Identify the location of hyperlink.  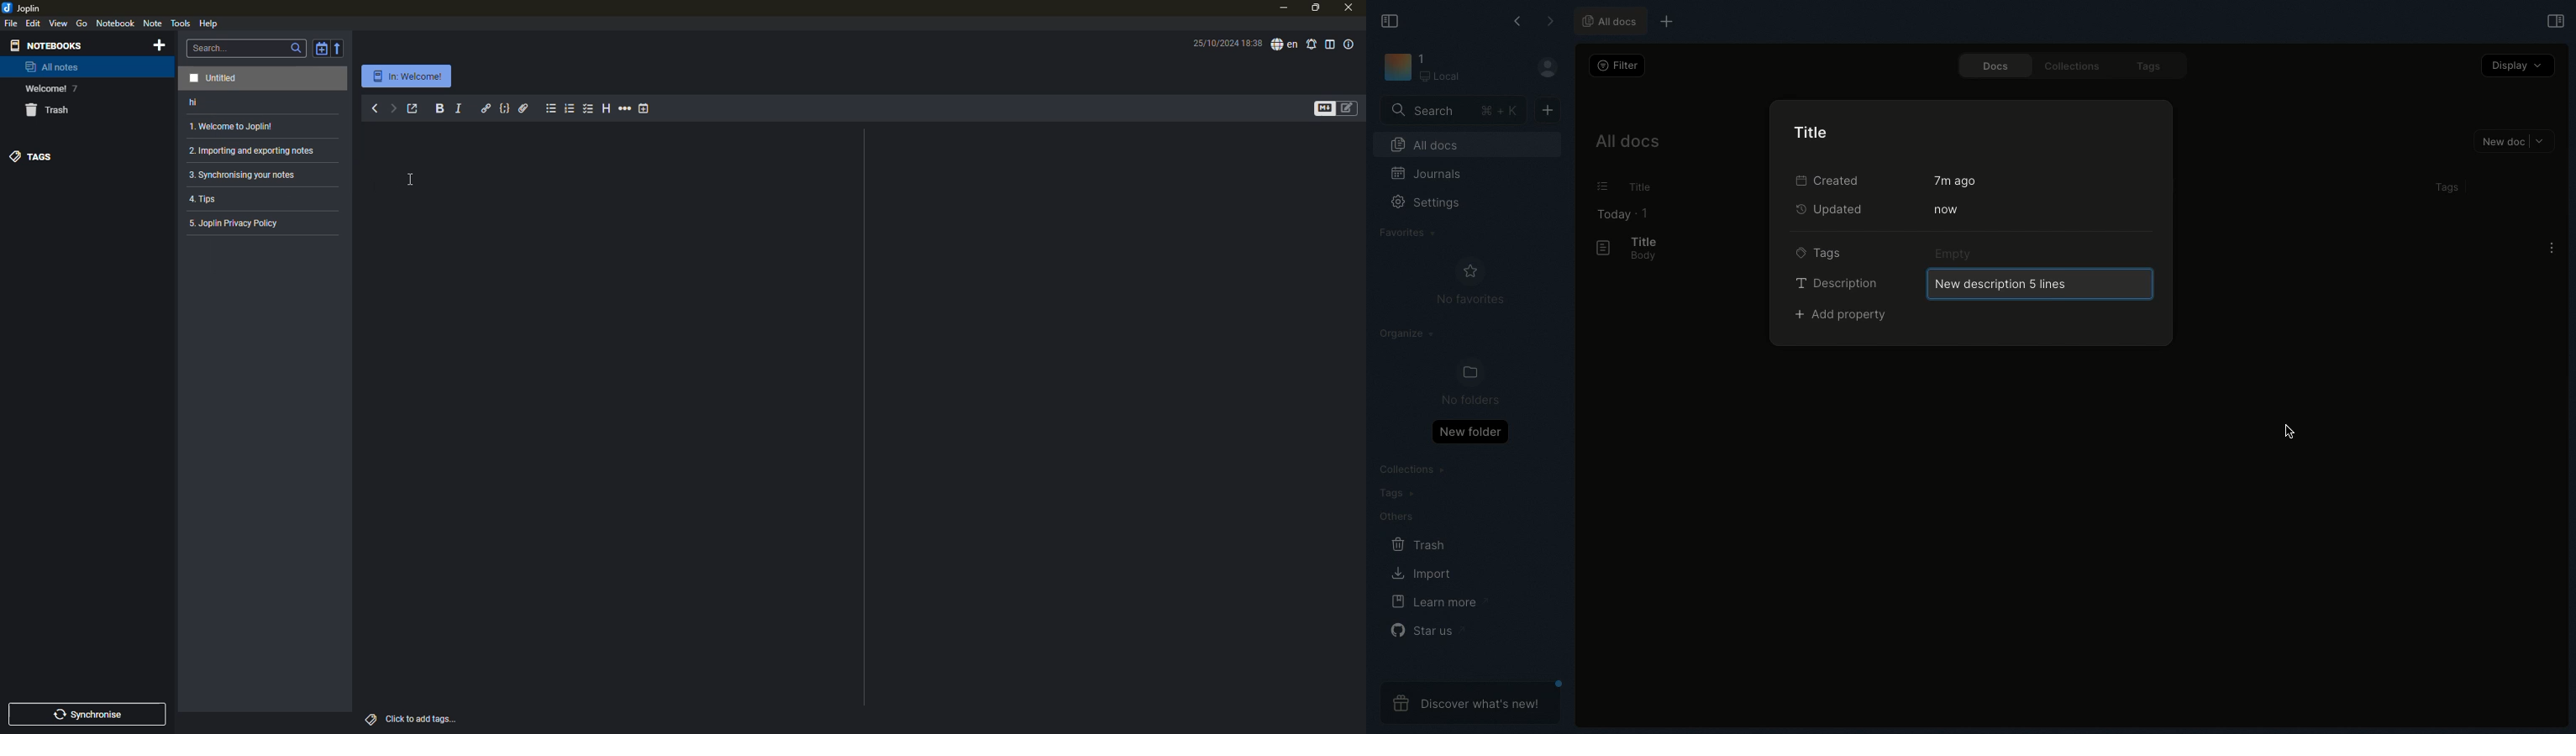
(485, 107).